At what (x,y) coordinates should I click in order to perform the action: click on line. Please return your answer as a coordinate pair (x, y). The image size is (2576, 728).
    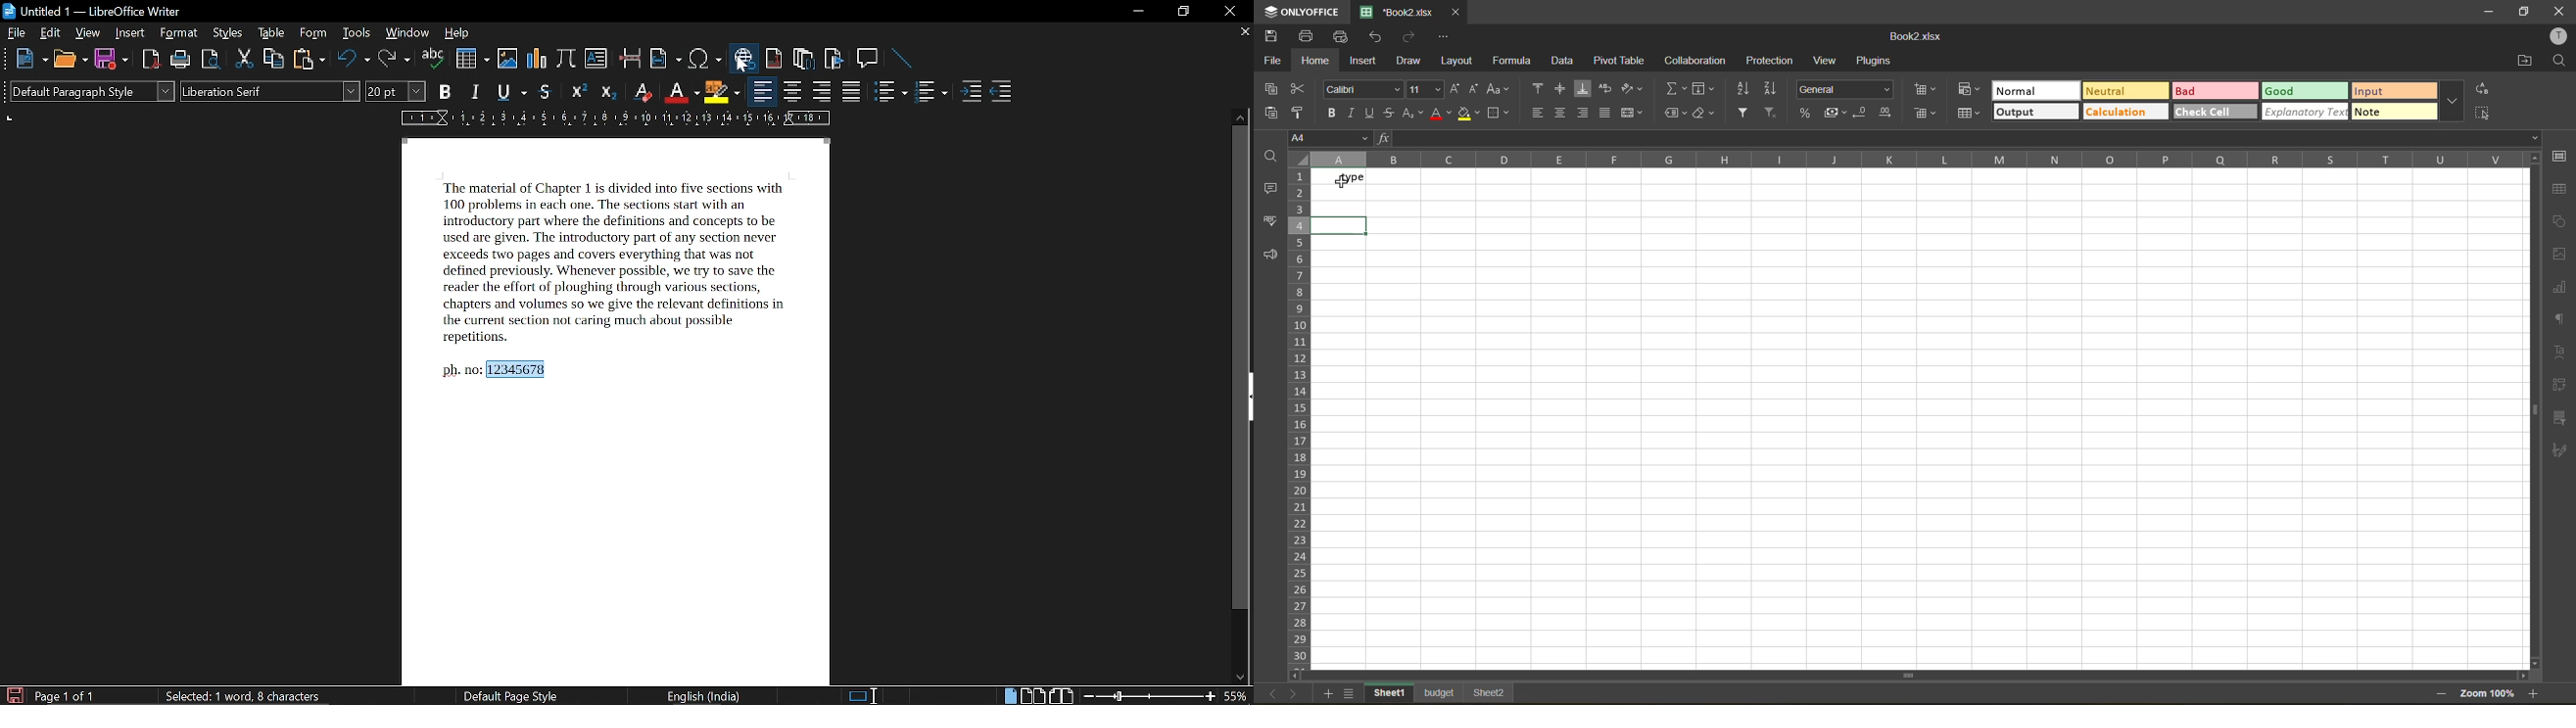
    Looking at the image, I should click on (901, 58).